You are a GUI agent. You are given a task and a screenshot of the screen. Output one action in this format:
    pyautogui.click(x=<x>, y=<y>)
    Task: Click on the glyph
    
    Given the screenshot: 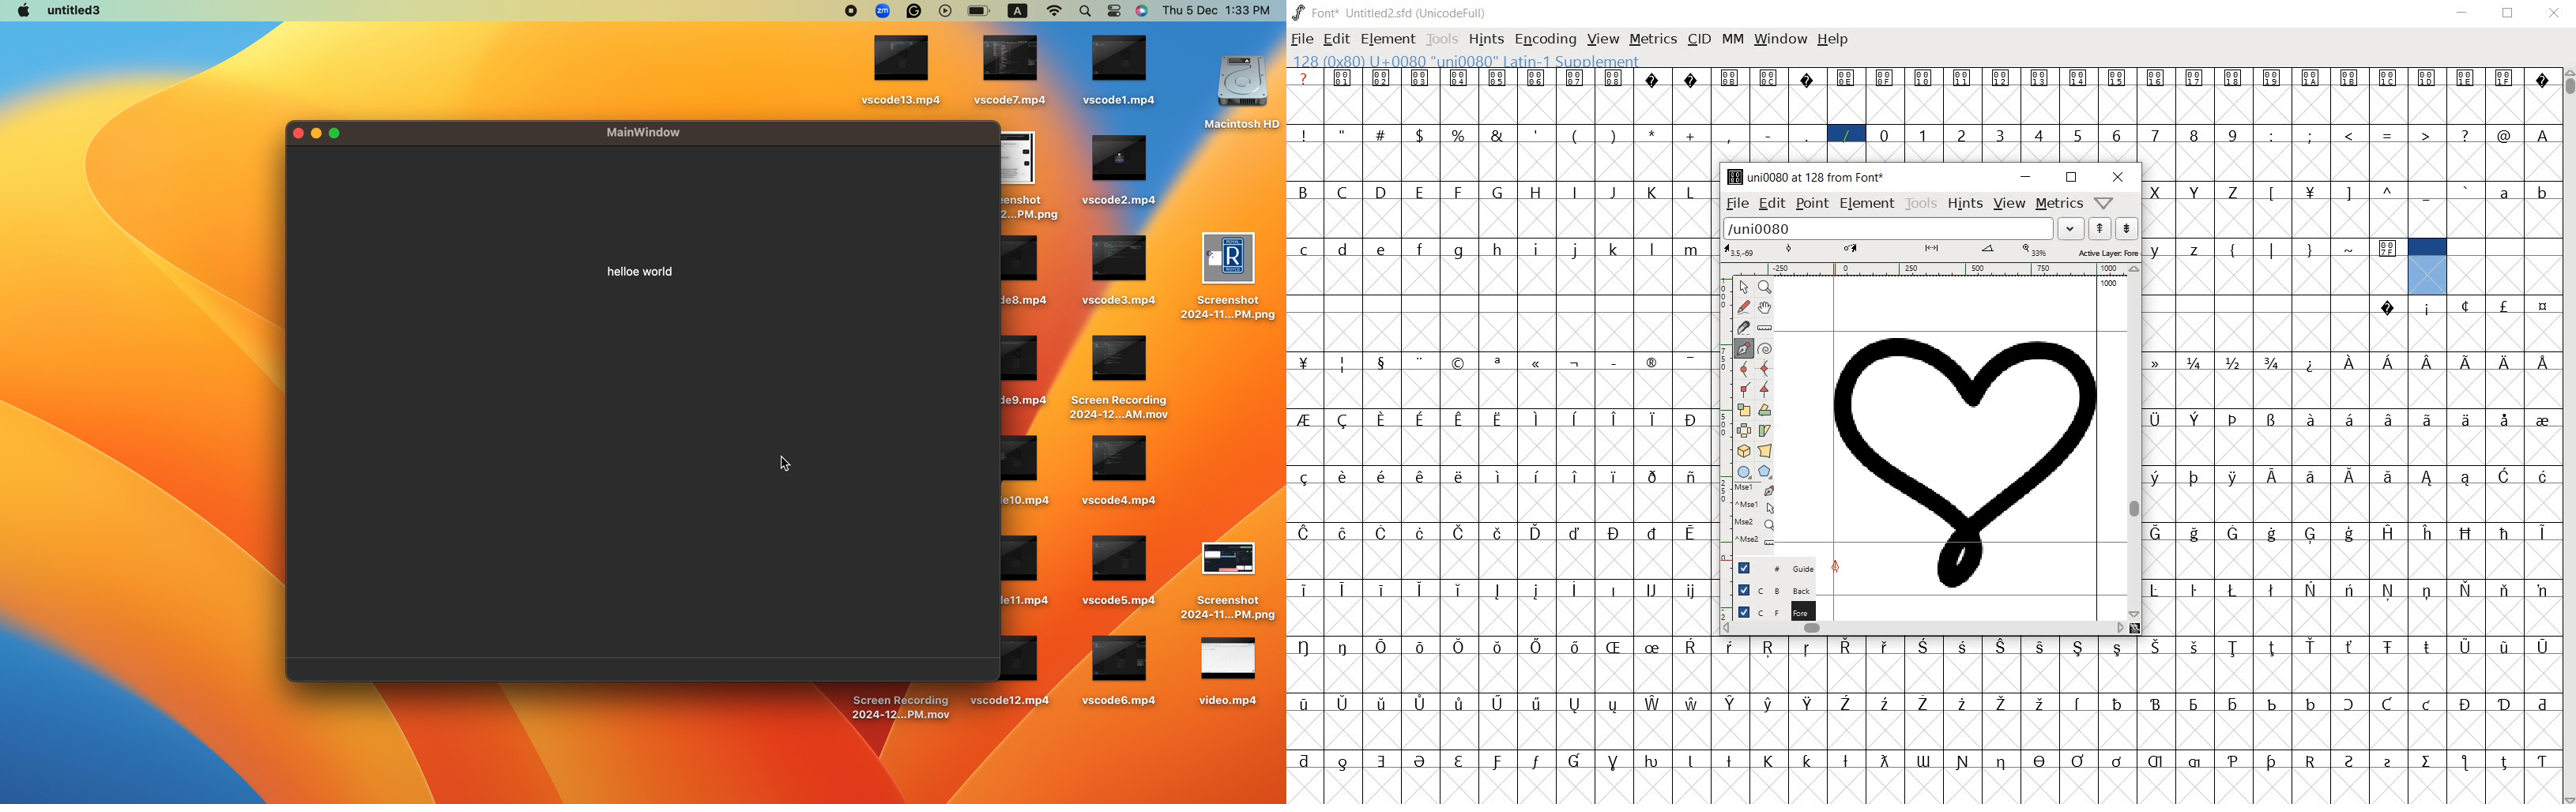 What is the action you would take?
    pyautogui.click(x=2349, y=363)
    